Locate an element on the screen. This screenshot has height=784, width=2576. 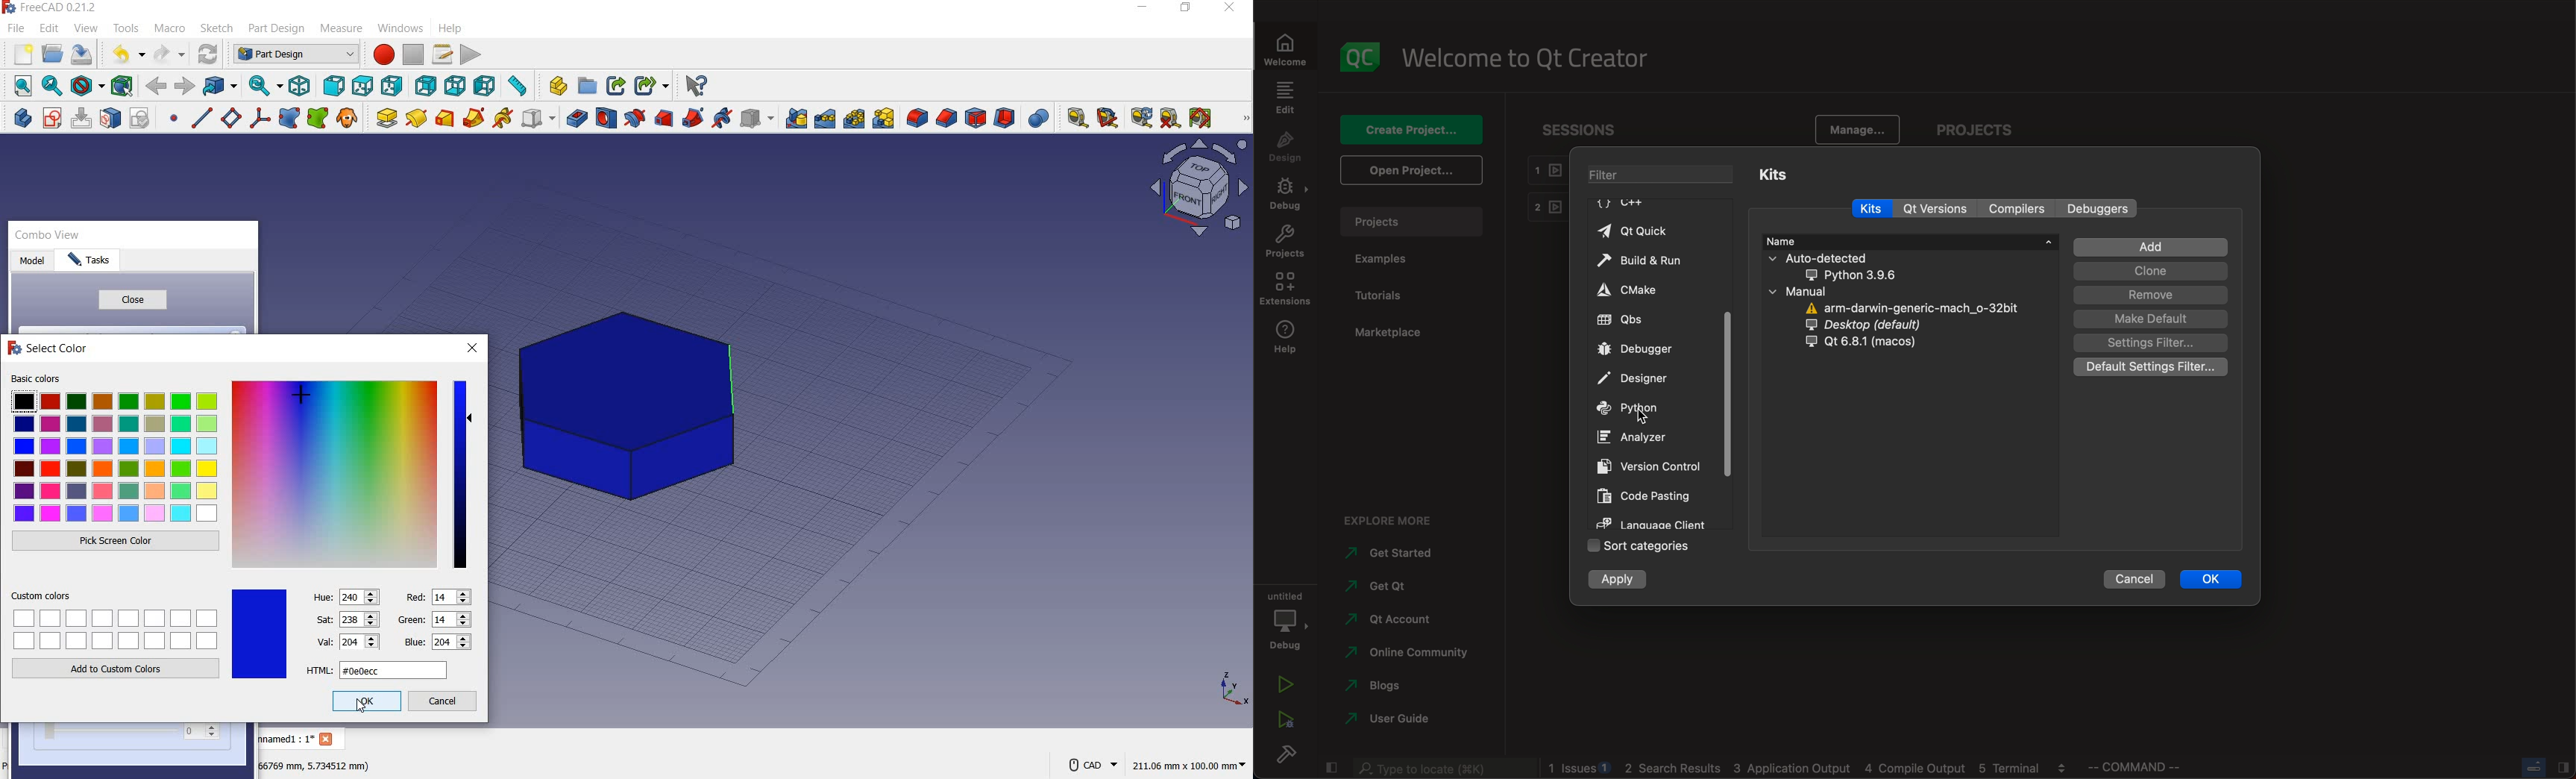
make sub-link is located at coordinates (650, 87).